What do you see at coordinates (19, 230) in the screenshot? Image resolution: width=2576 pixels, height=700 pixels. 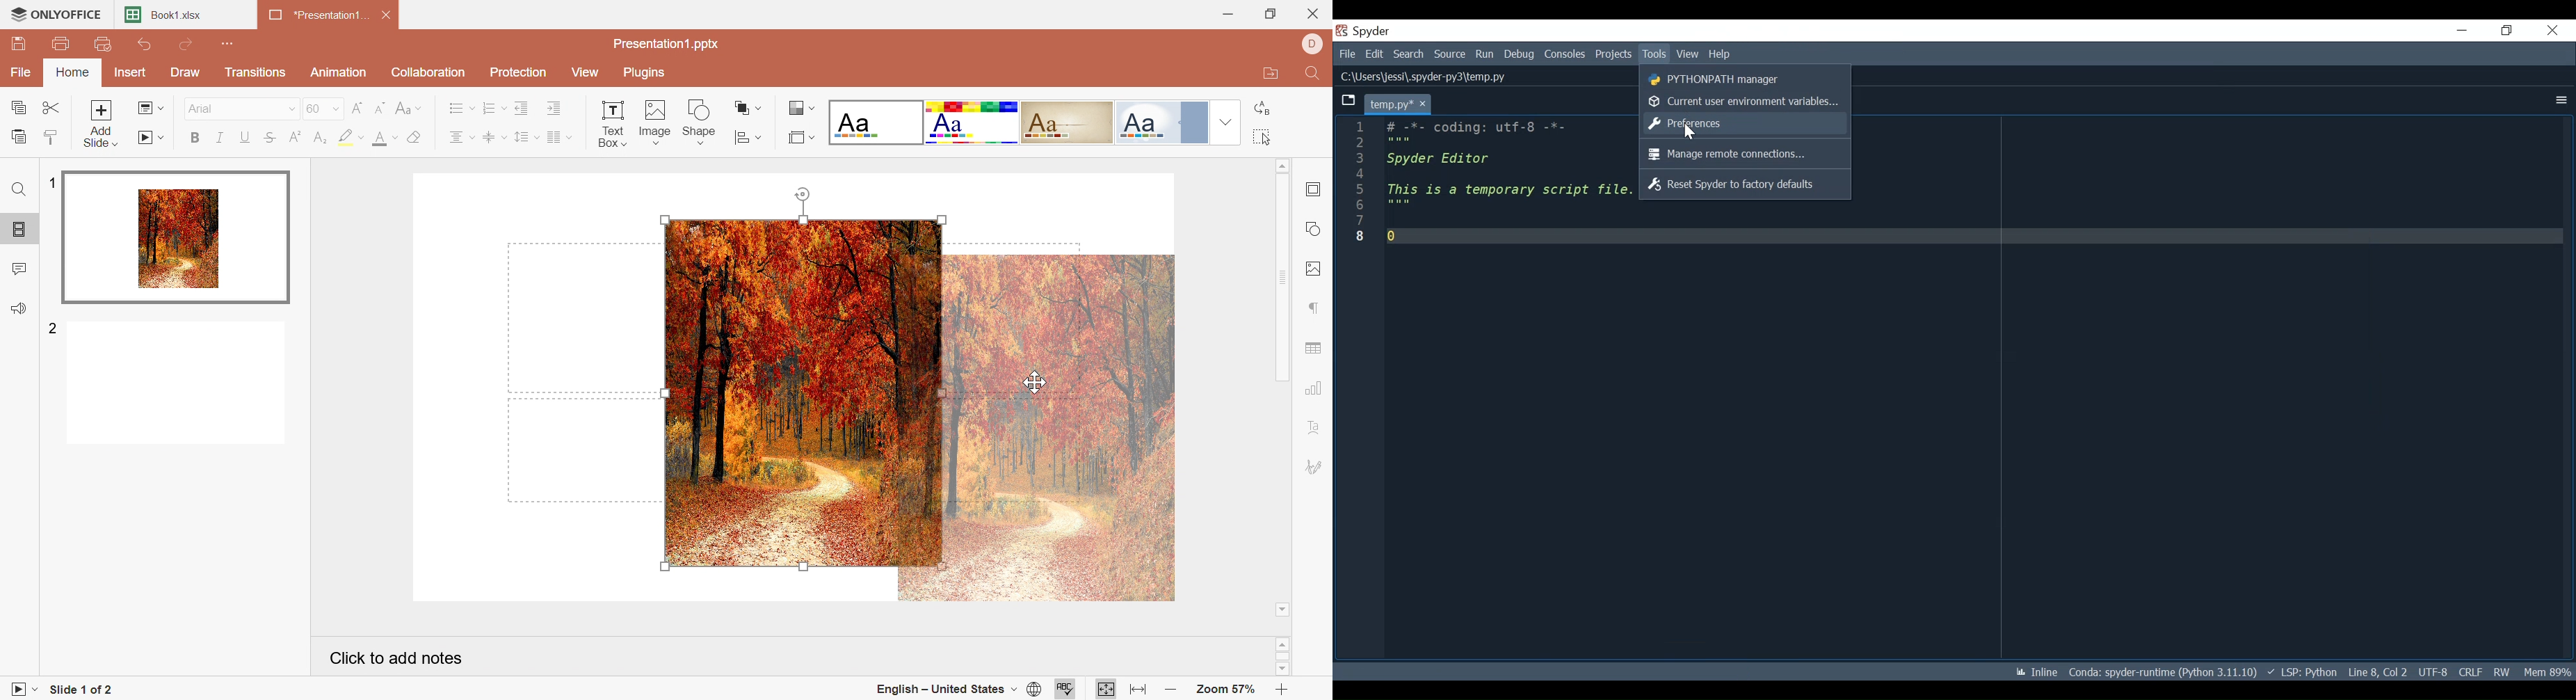 I see `Slides` at bounding box center [19, 230].